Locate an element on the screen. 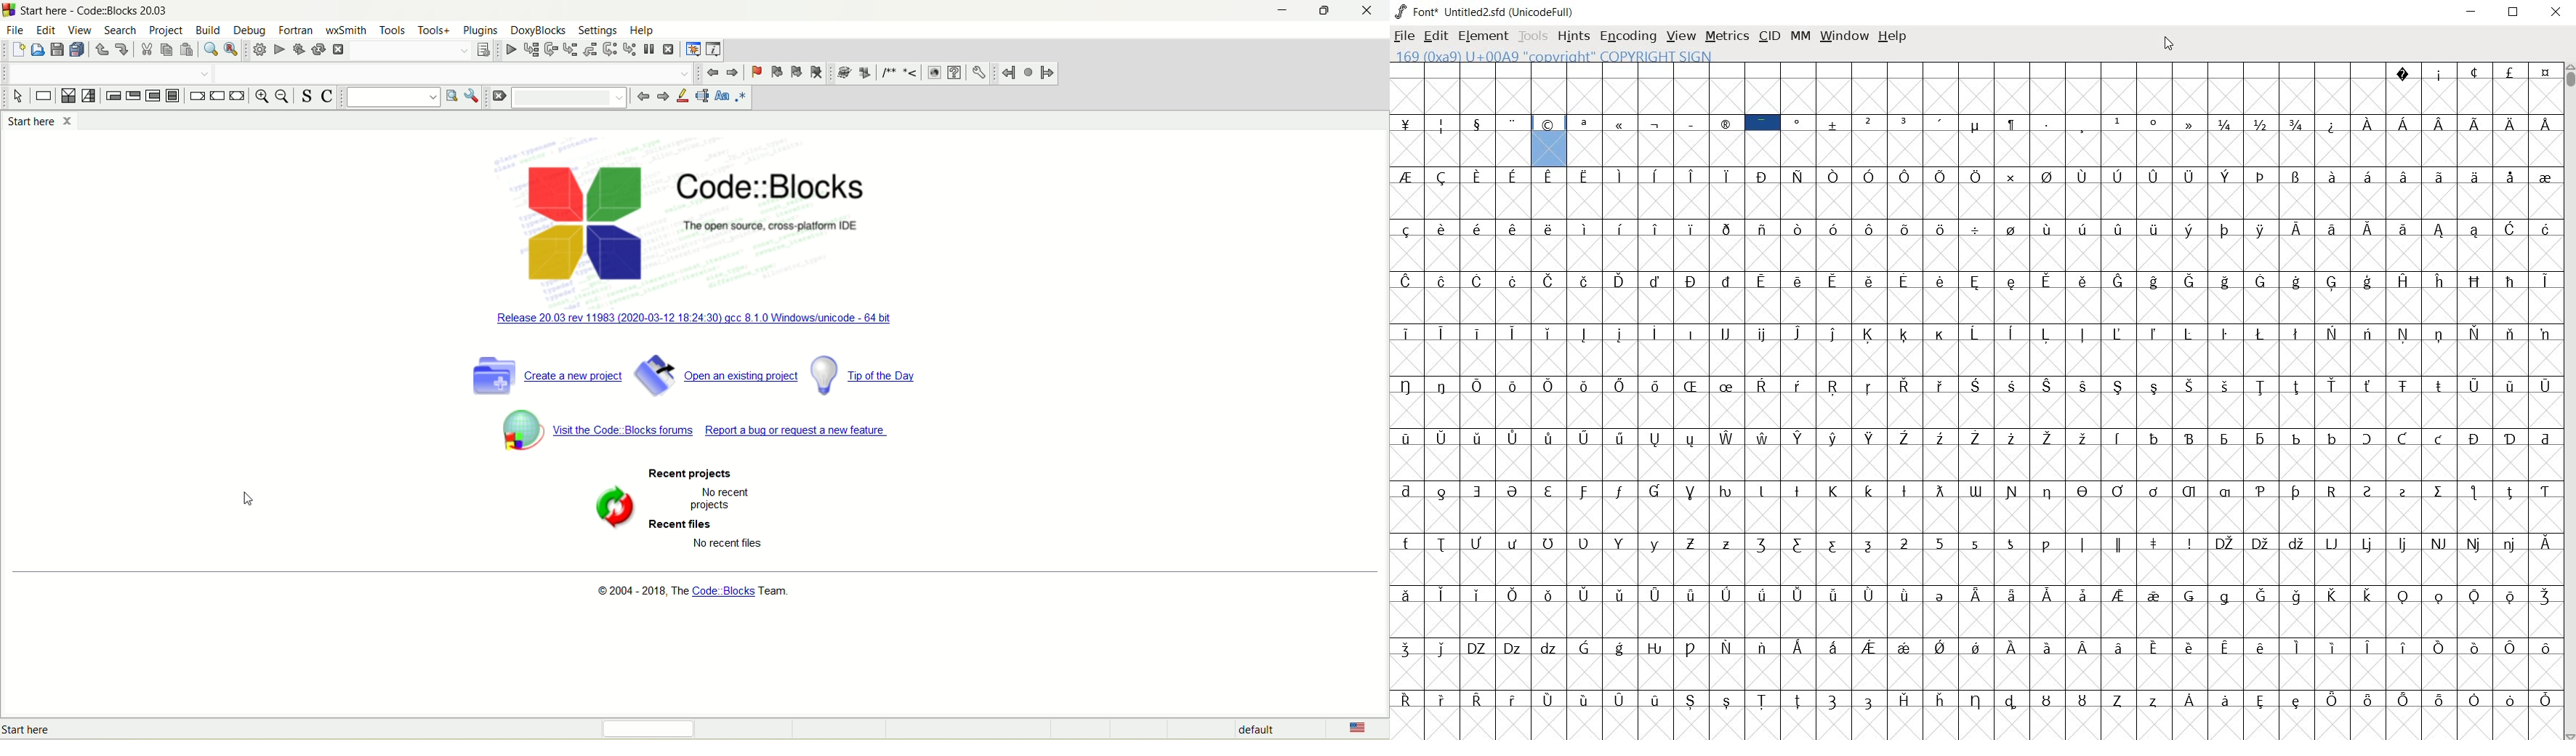 This screenshot has width=2576, height=756. text search is located at coordinates (388, 97).